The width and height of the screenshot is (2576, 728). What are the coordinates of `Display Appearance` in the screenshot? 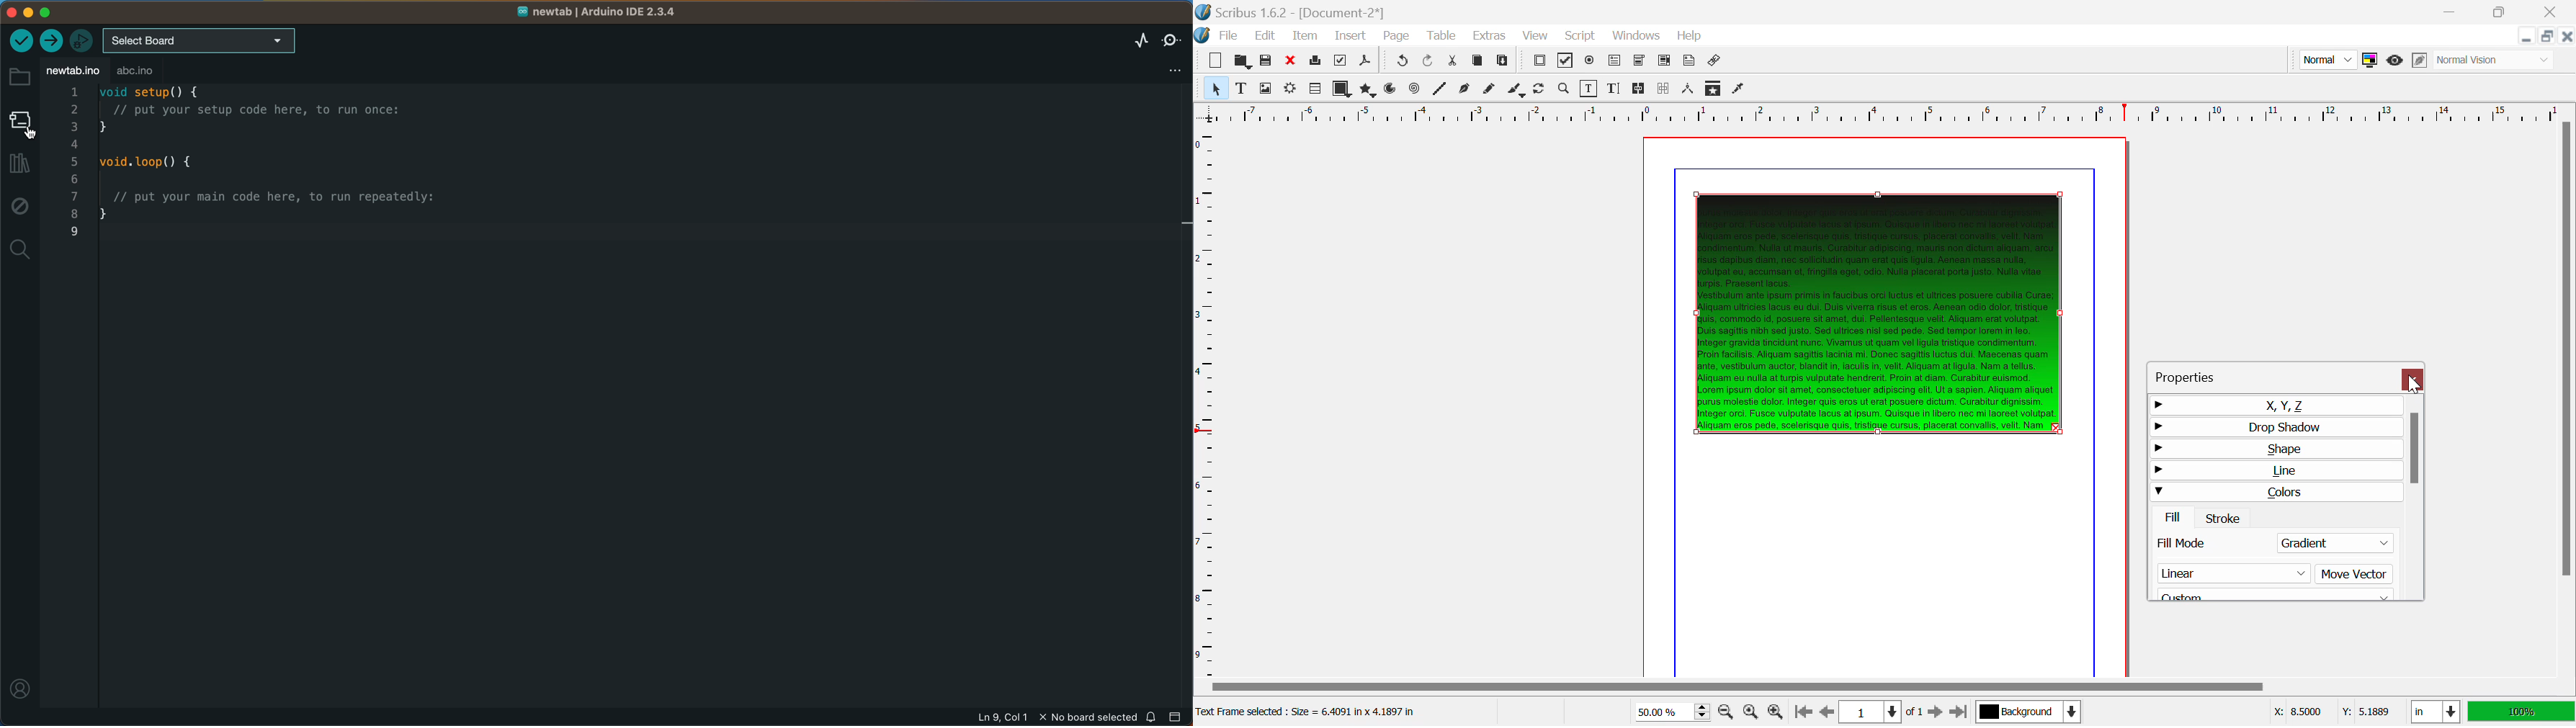 It's located at (2521, 712).